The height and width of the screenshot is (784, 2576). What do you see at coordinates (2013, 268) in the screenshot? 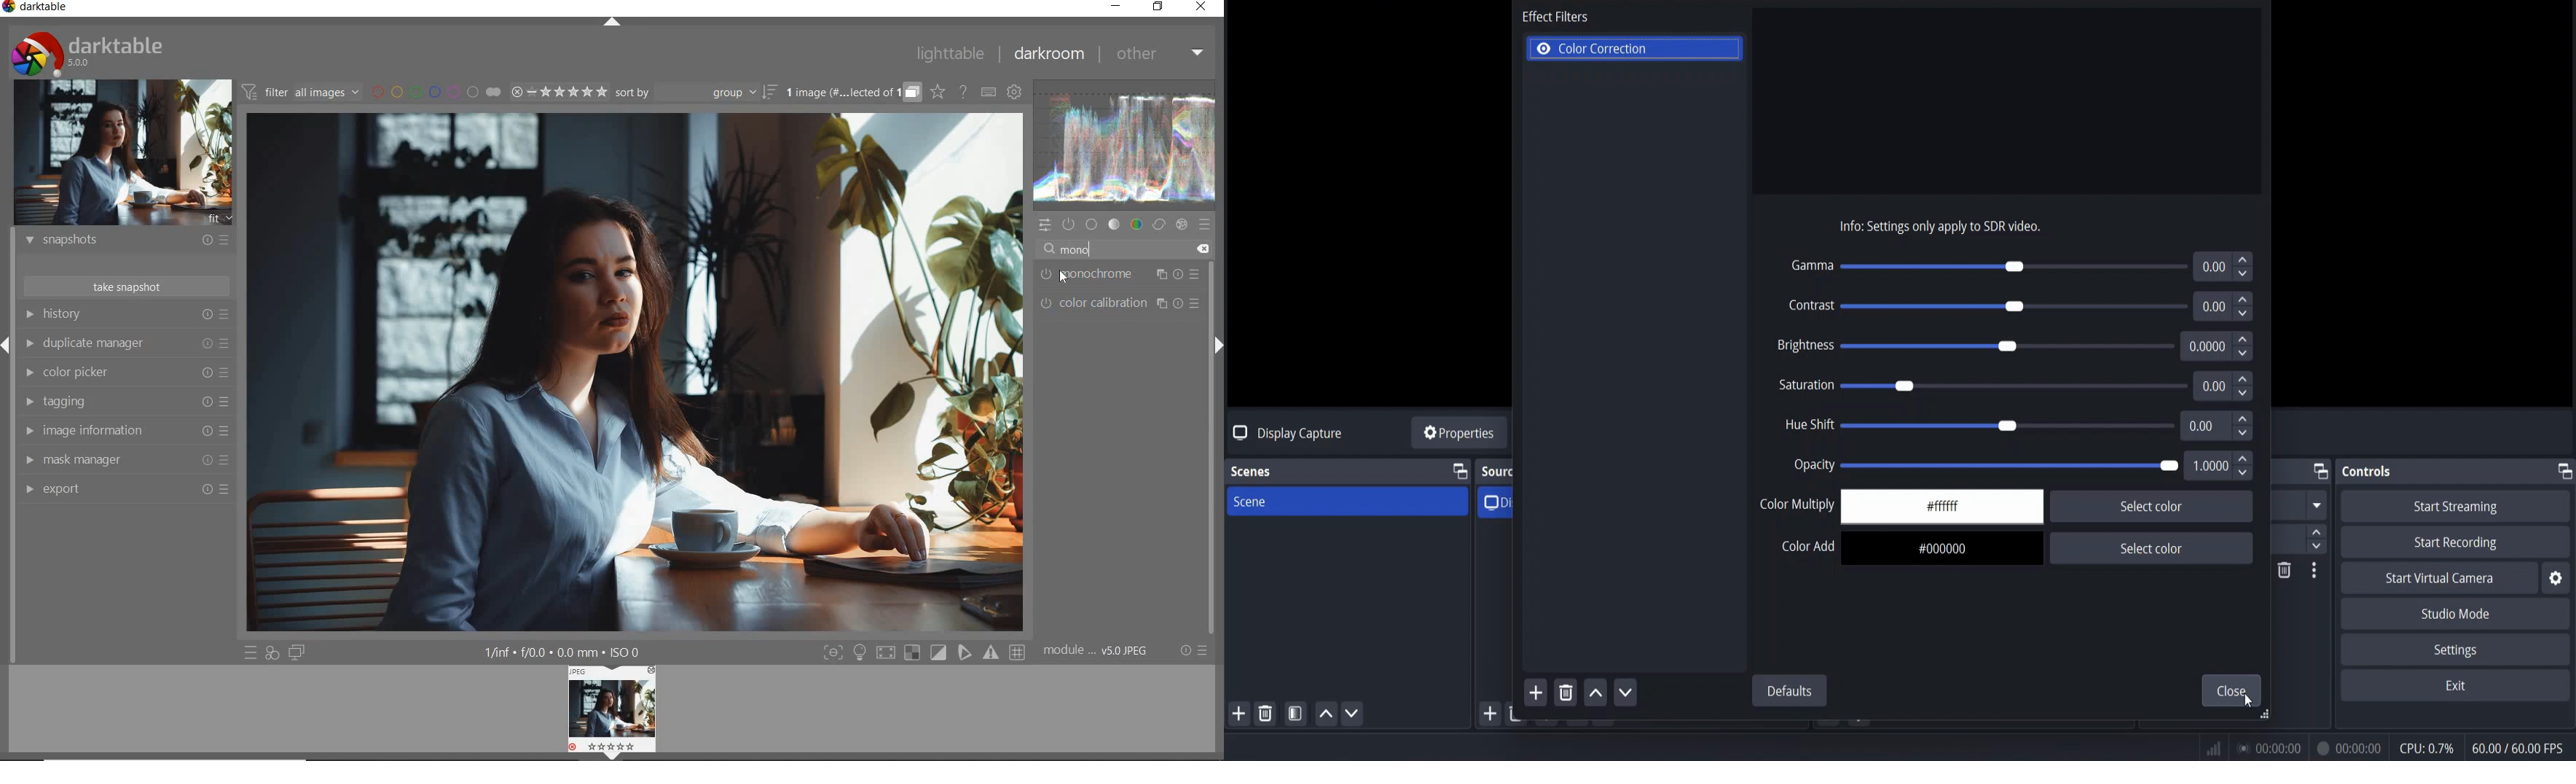
I see `GAMMA sel) 000 §` at bounding box center [2013, 268].